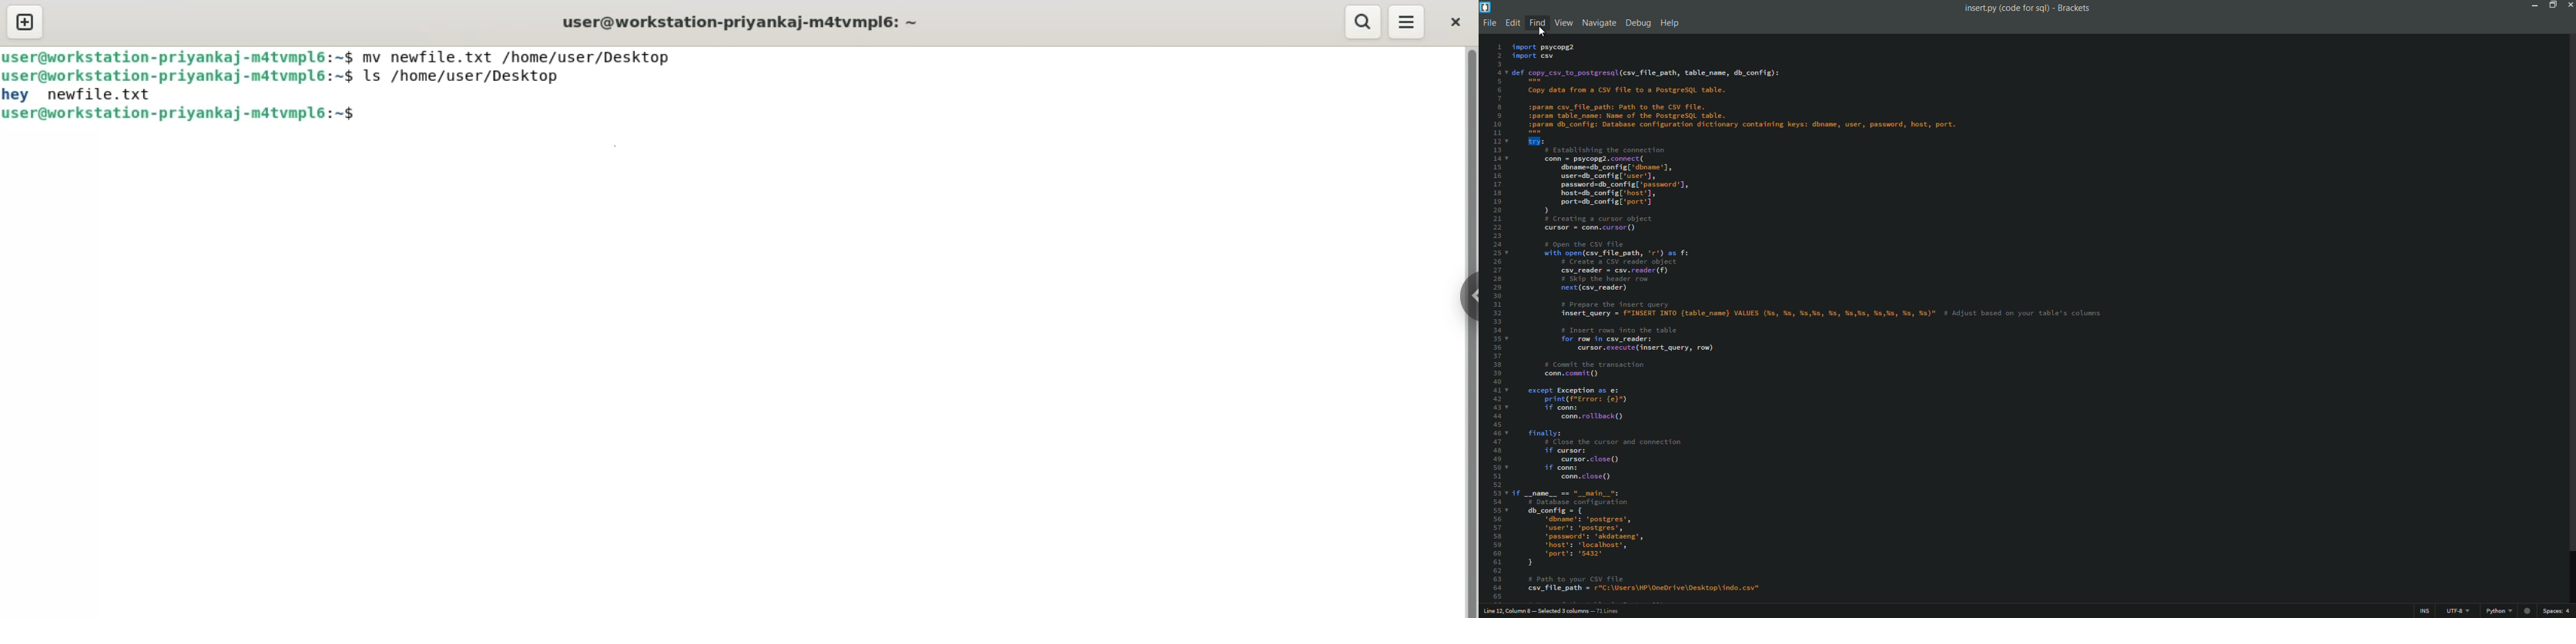 This screenshot has height=644, width=2576. Describe the element at coordinates (1638, 24) in the screenshot. I see `debug menu` at that location.